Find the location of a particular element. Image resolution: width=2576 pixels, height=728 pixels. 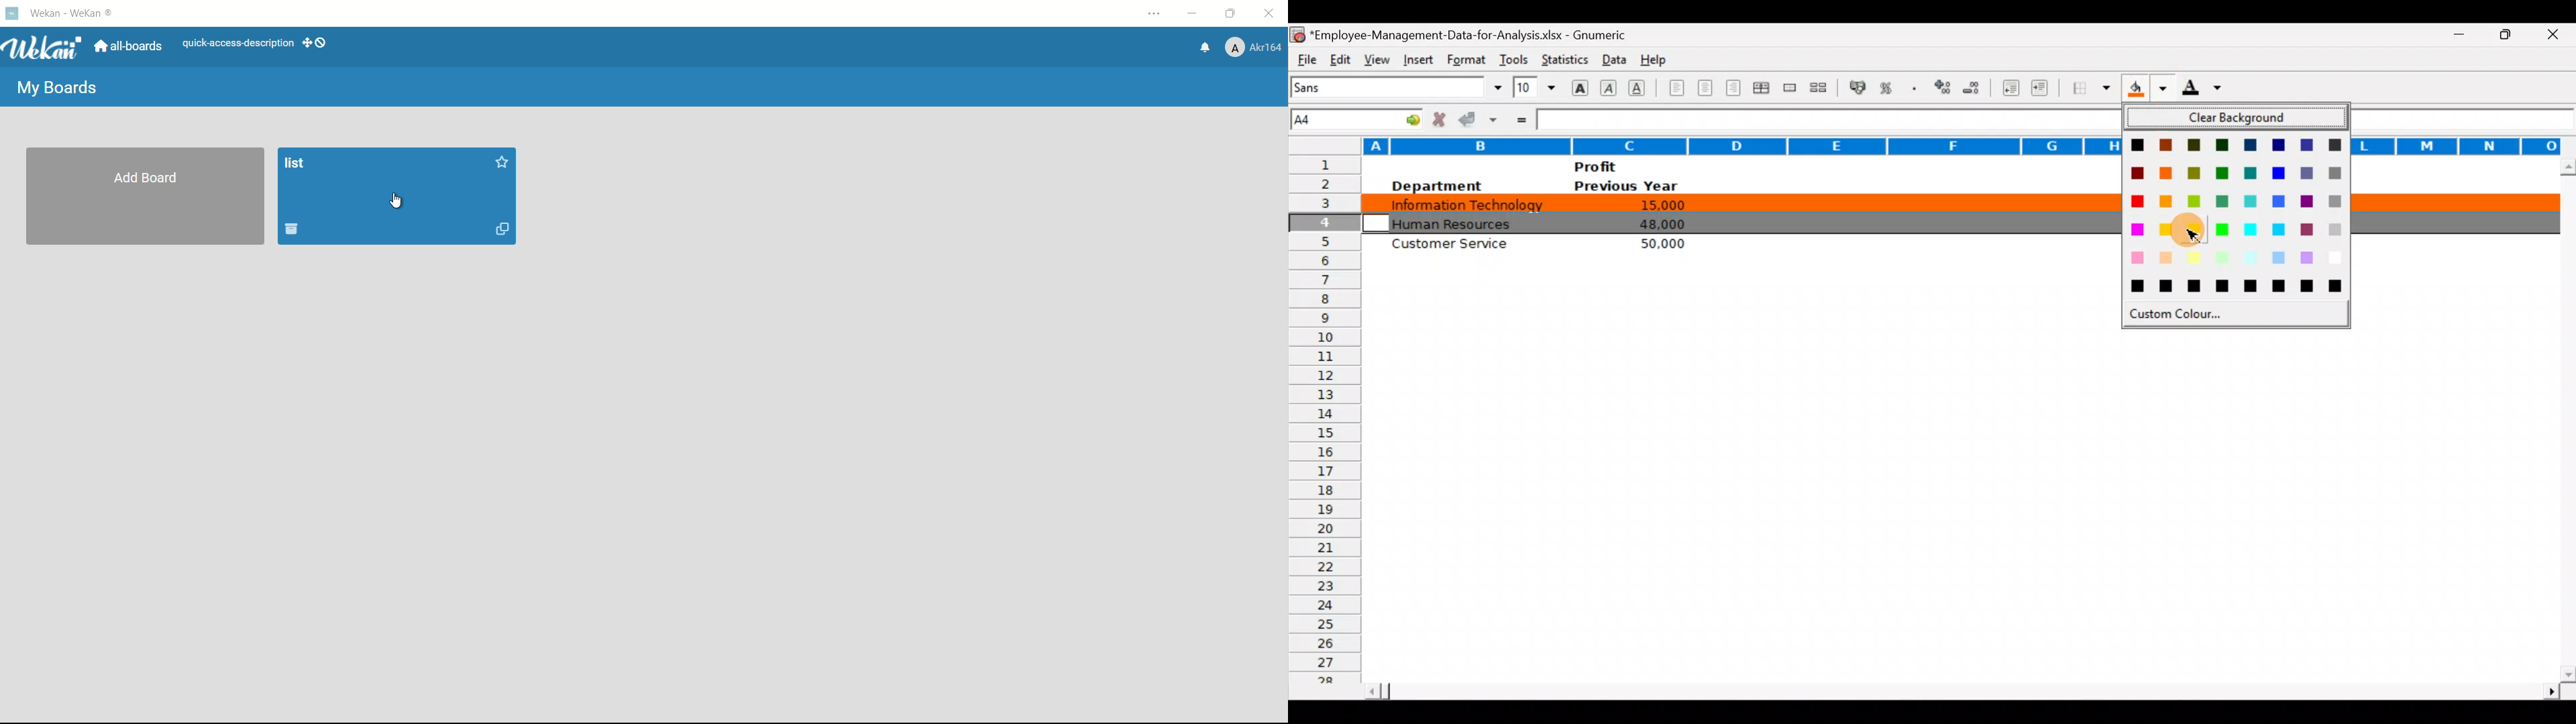

Format is located at coordinates (1464, 60).